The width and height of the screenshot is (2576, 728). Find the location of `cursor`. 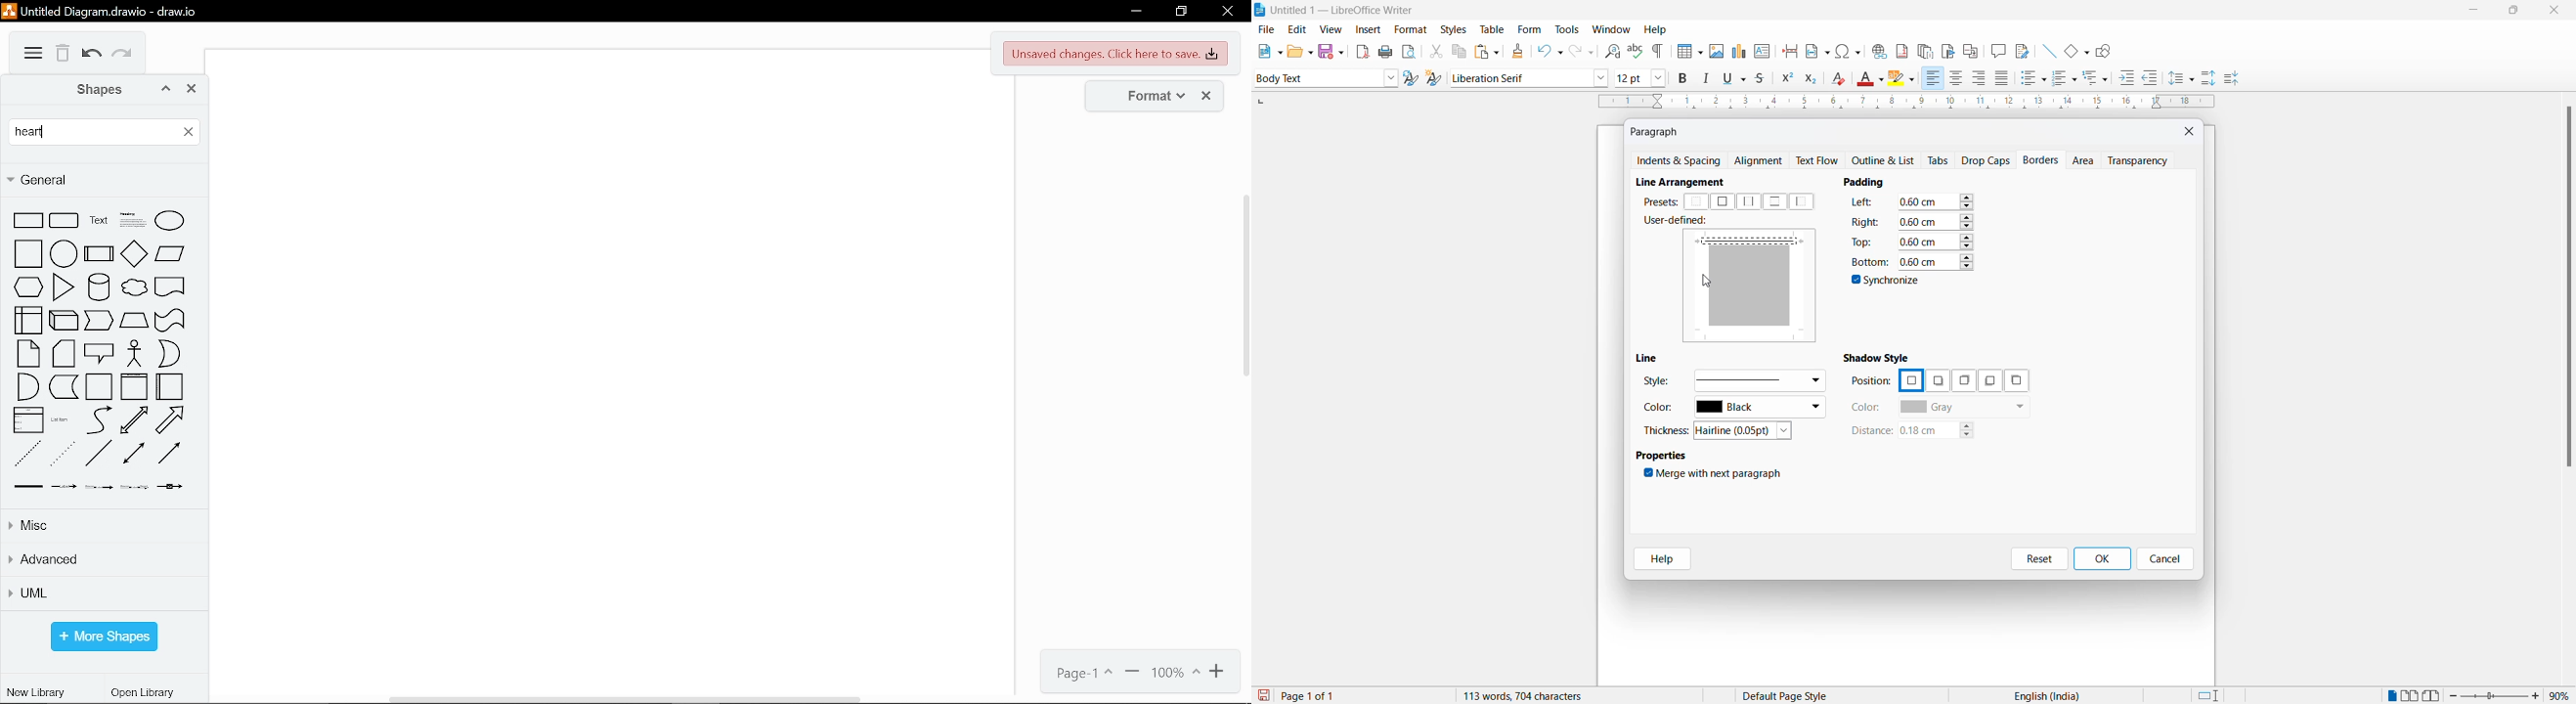

cursor is located at coordinates (1707, 282).